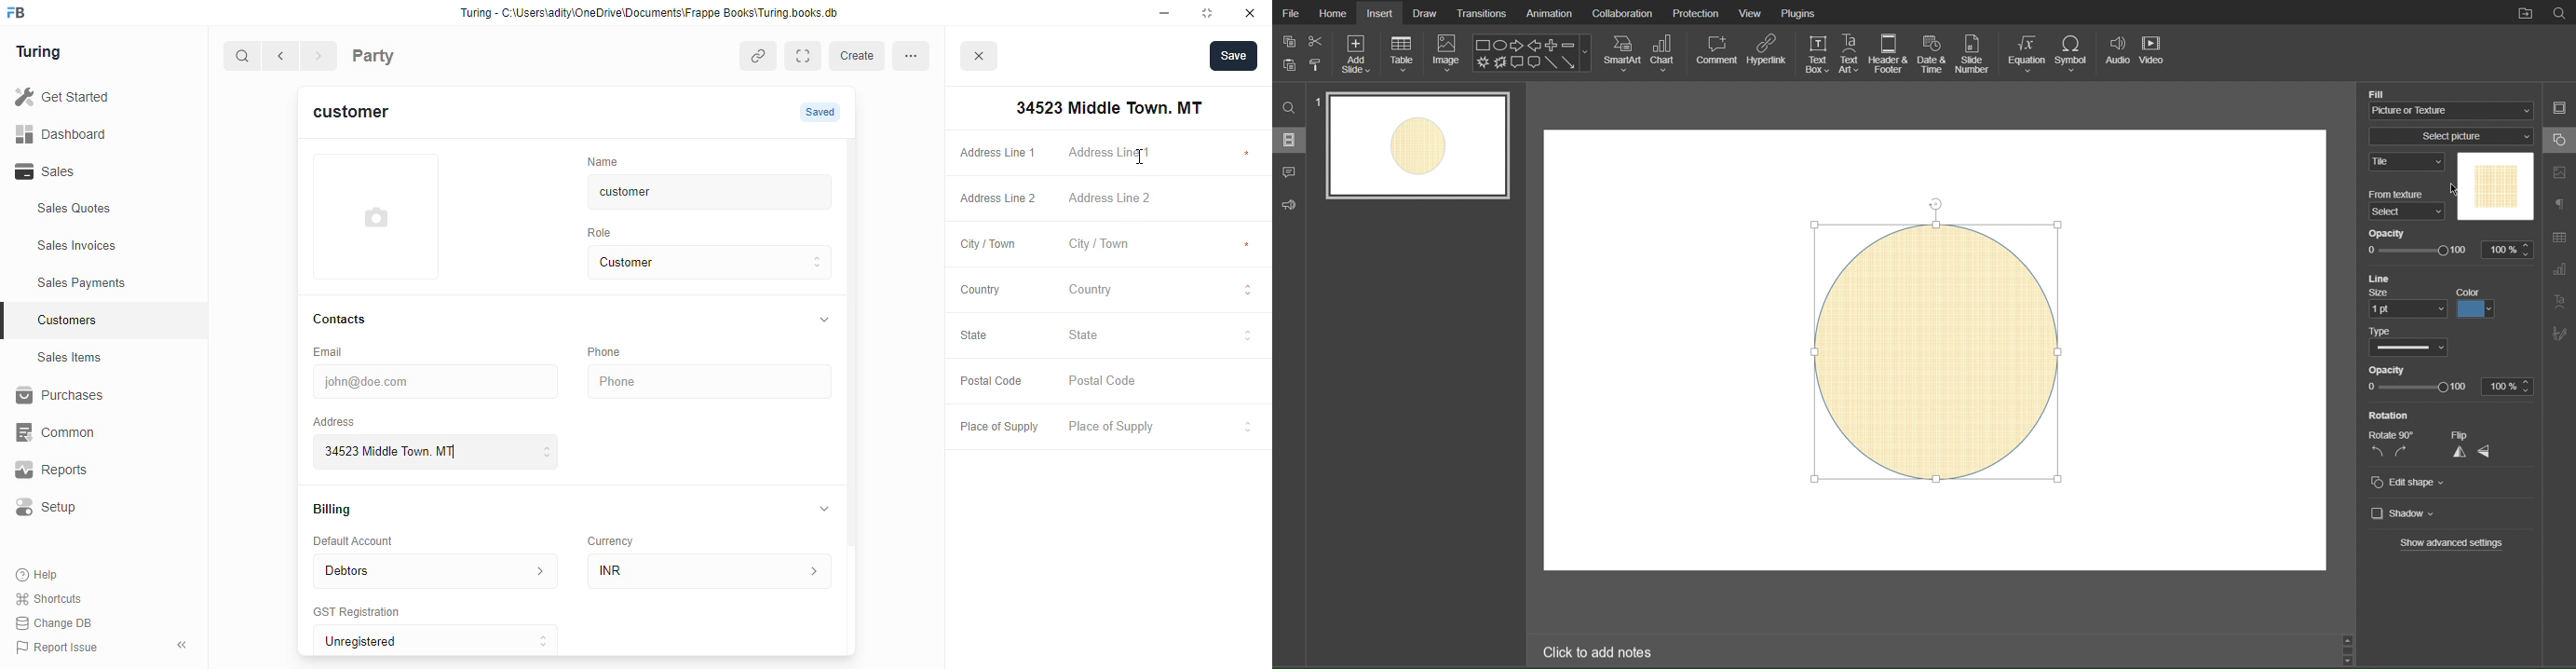 This screenshot has width=2576, height=672. What do you see at coordinates (320, 58) in the screenshot?
I see `forward` at bounding box center [320, 58].